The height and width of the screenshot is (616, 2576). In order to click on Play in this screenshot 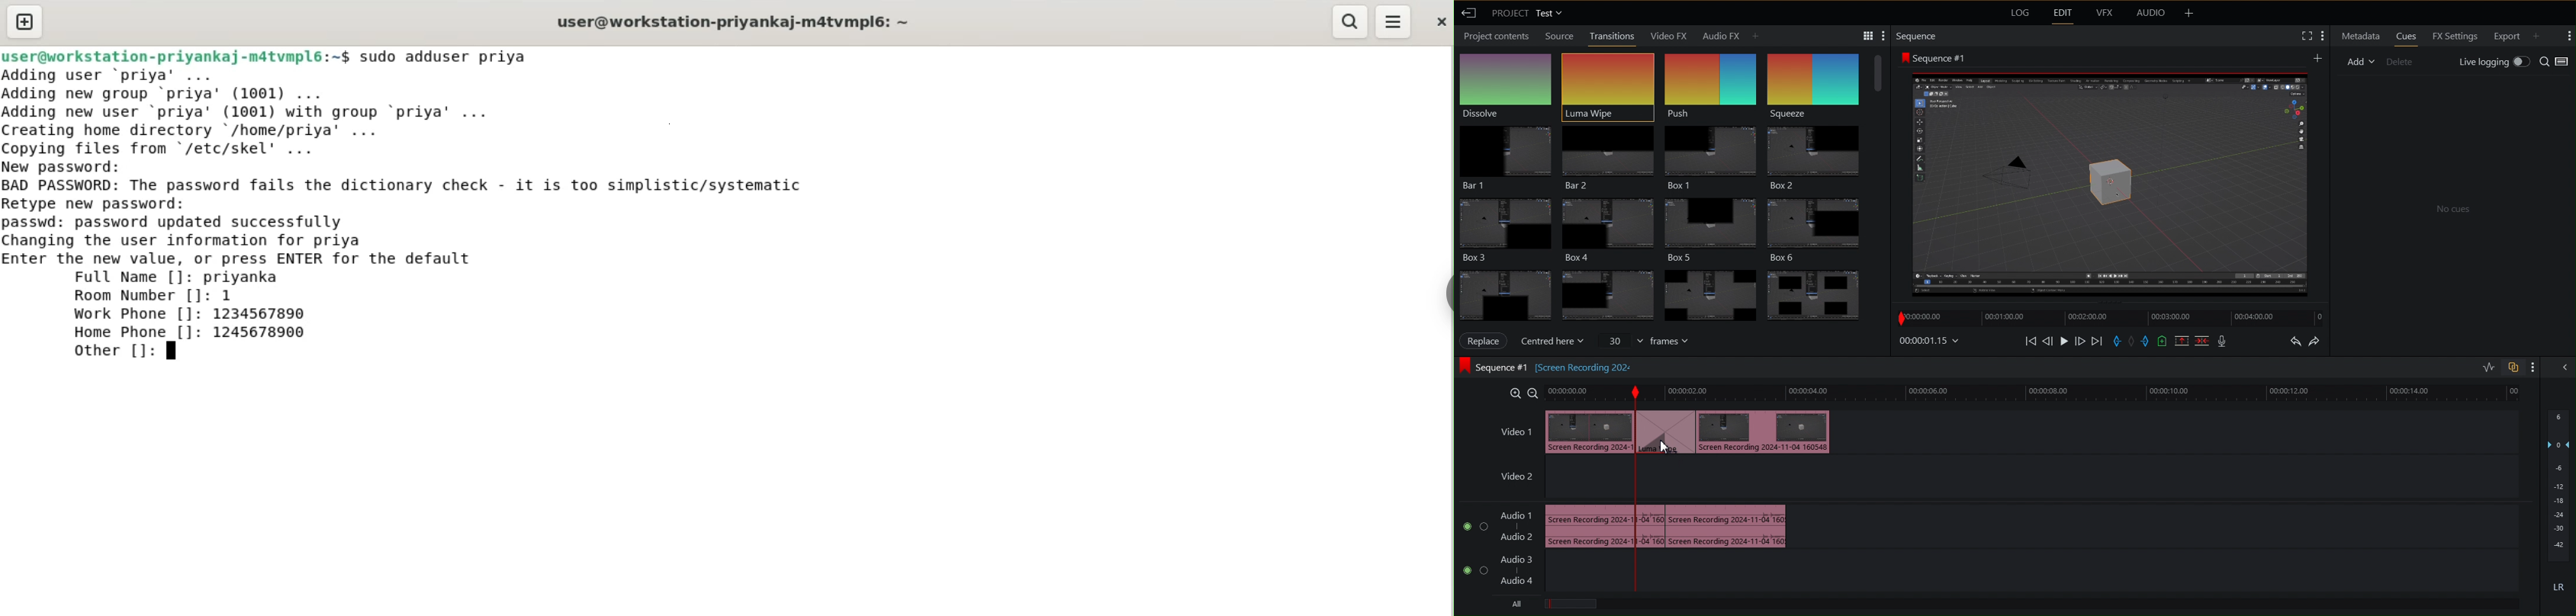, I will do `click(2065, 341)`.